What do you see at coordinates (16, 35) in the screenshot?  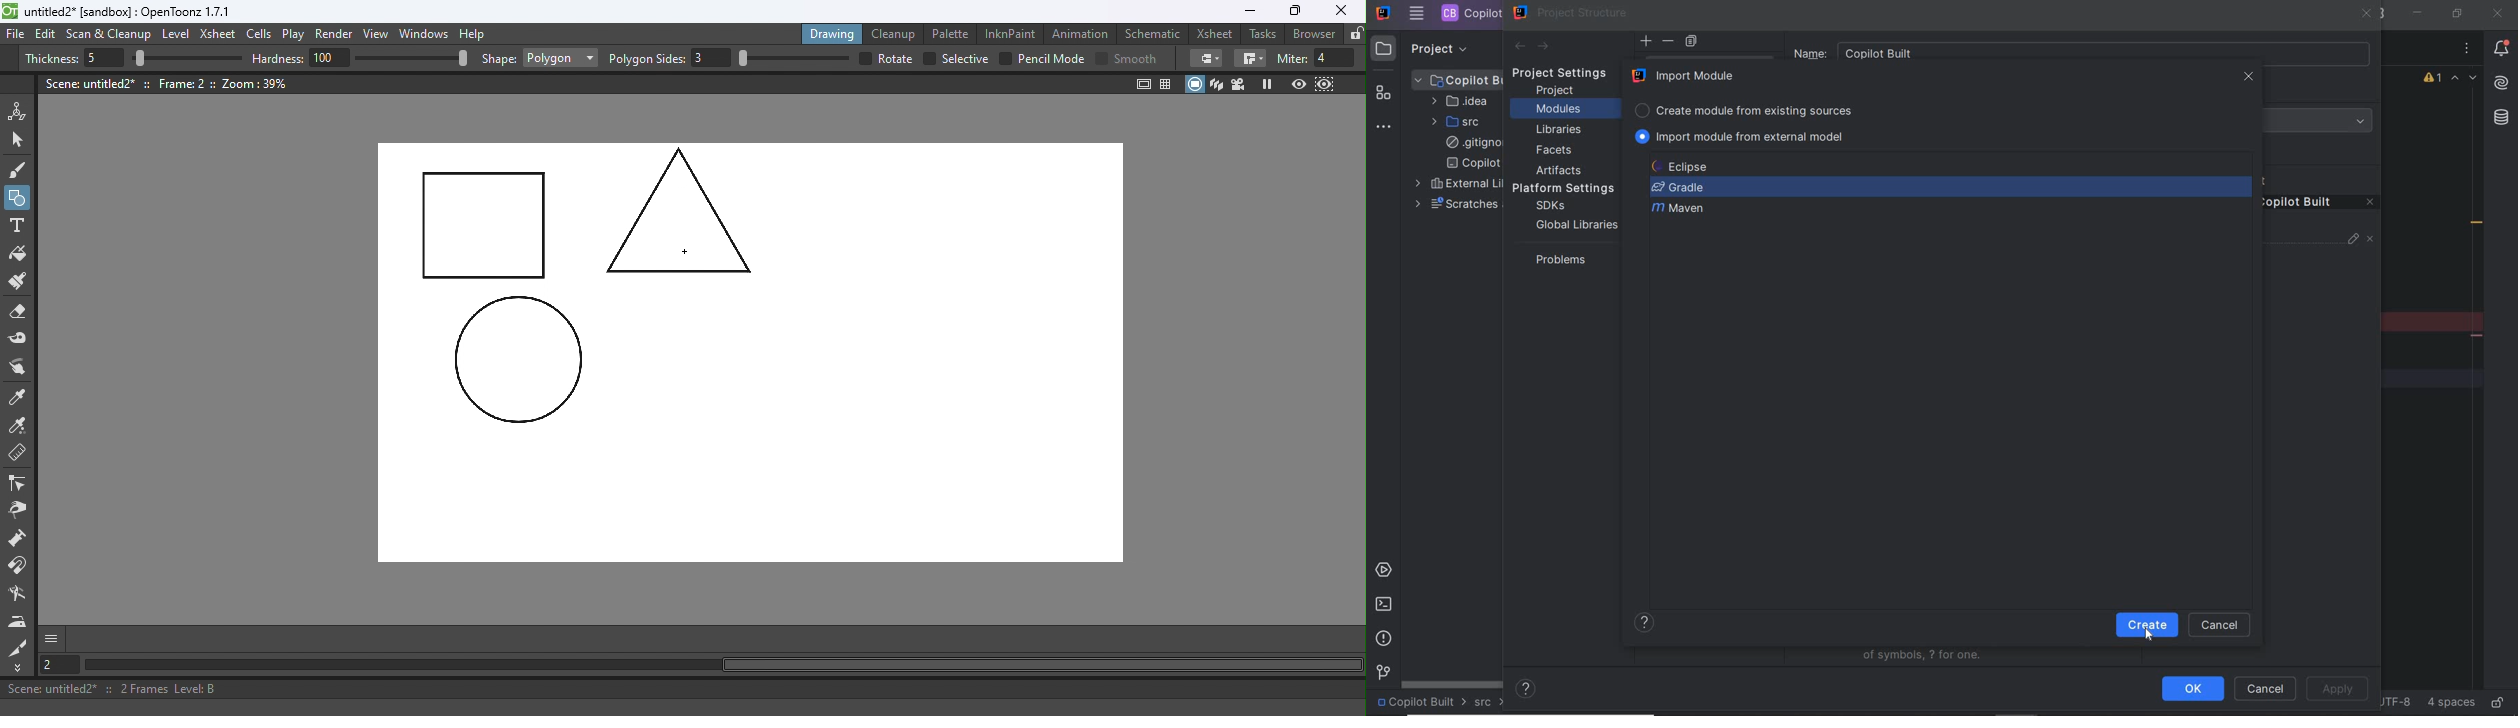 I see `File` at bounding box center [16, 35].